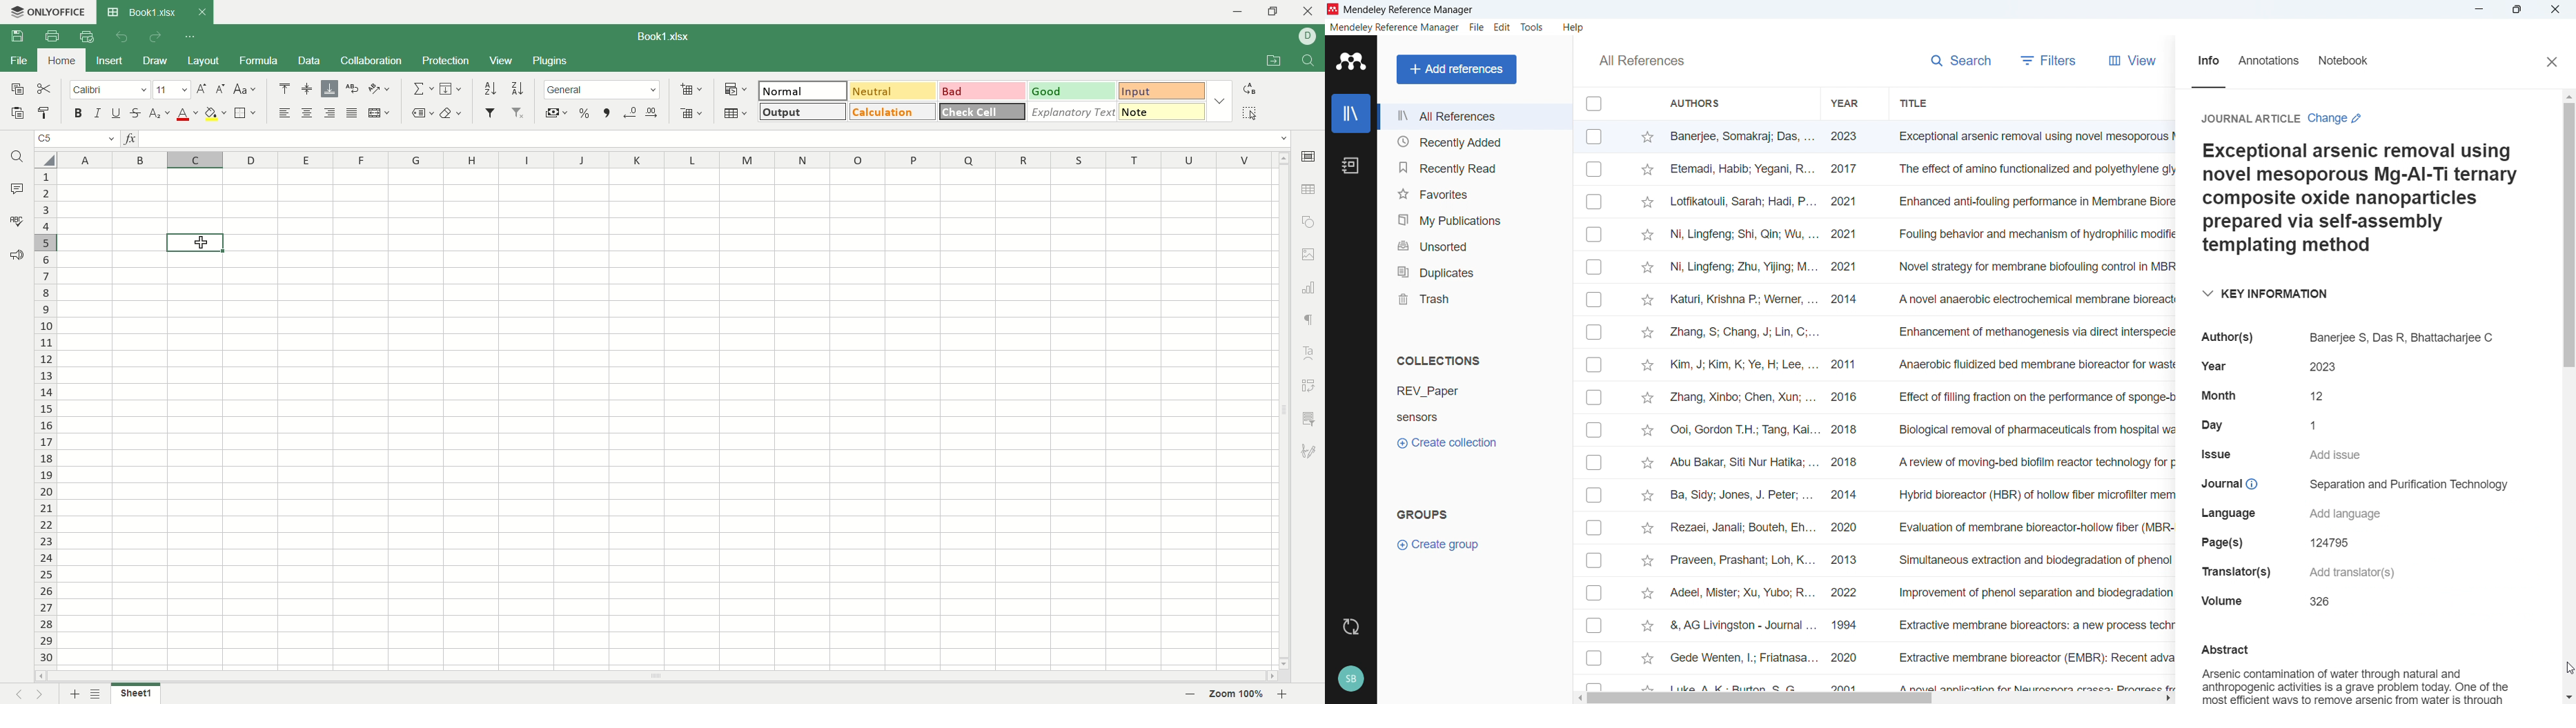 The image size is (2576, 728). I want to click on align bottom, so click(332, 88).